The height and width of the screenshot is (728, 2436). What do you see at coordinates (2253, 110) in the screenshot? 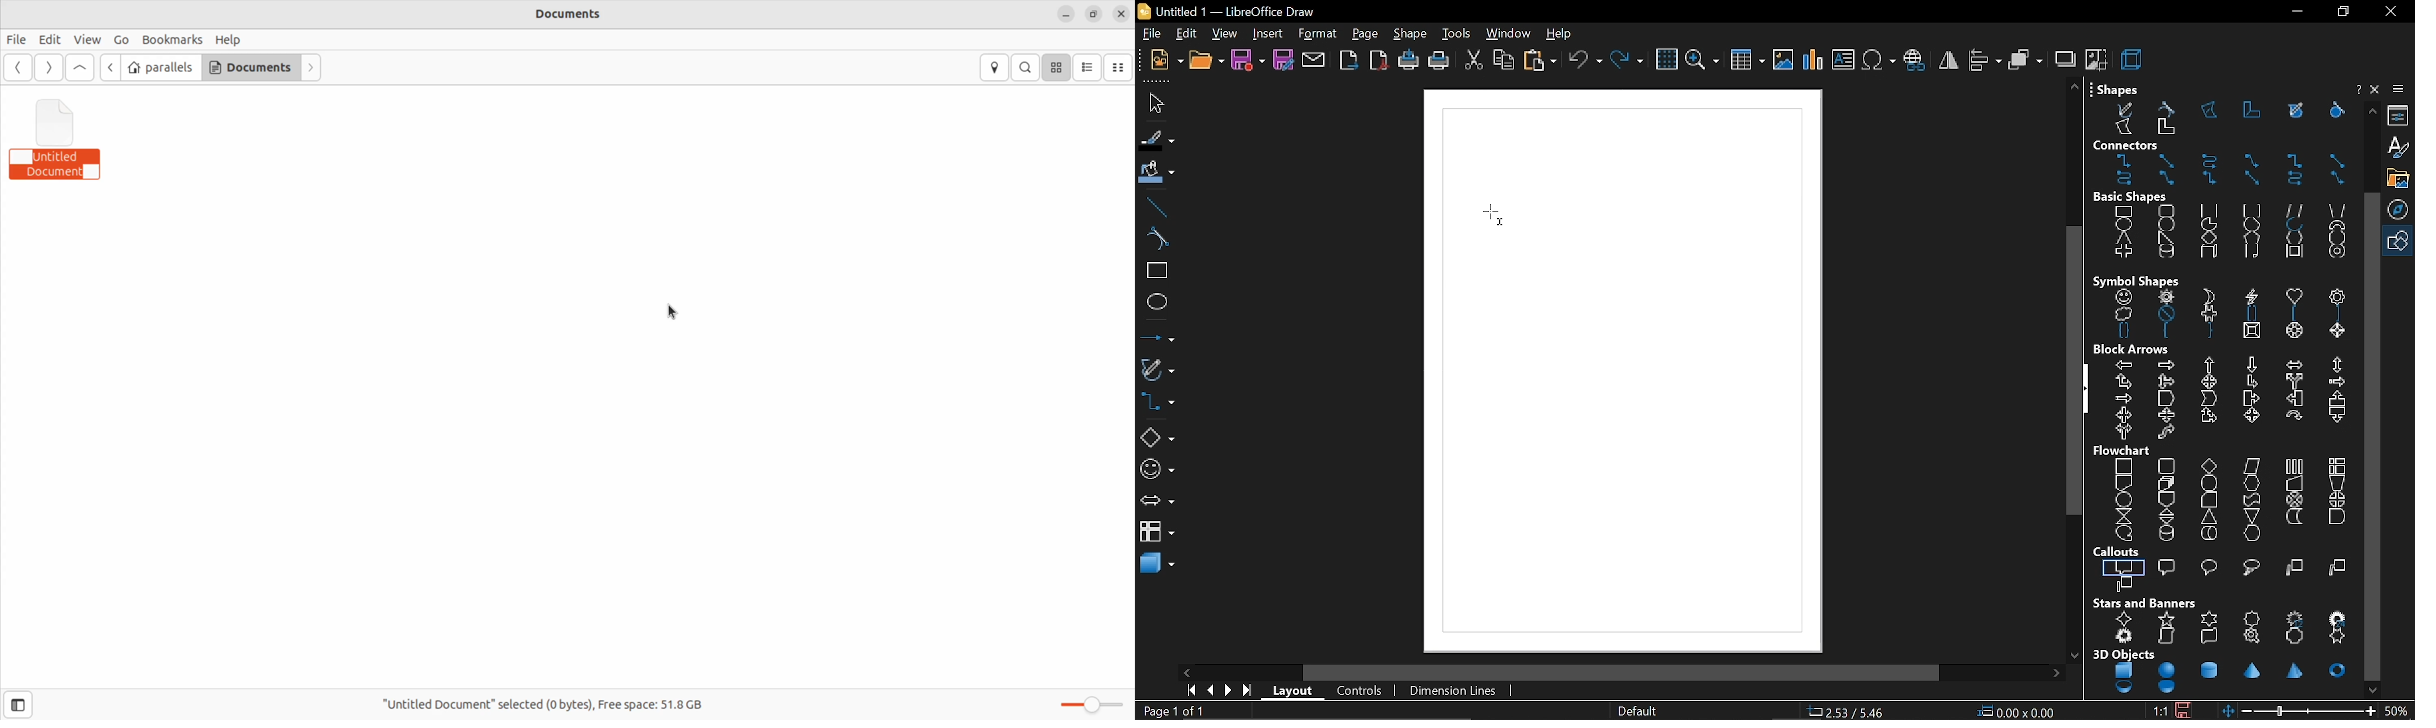
I see `polygon 45` at bounding box center [2253, 110].